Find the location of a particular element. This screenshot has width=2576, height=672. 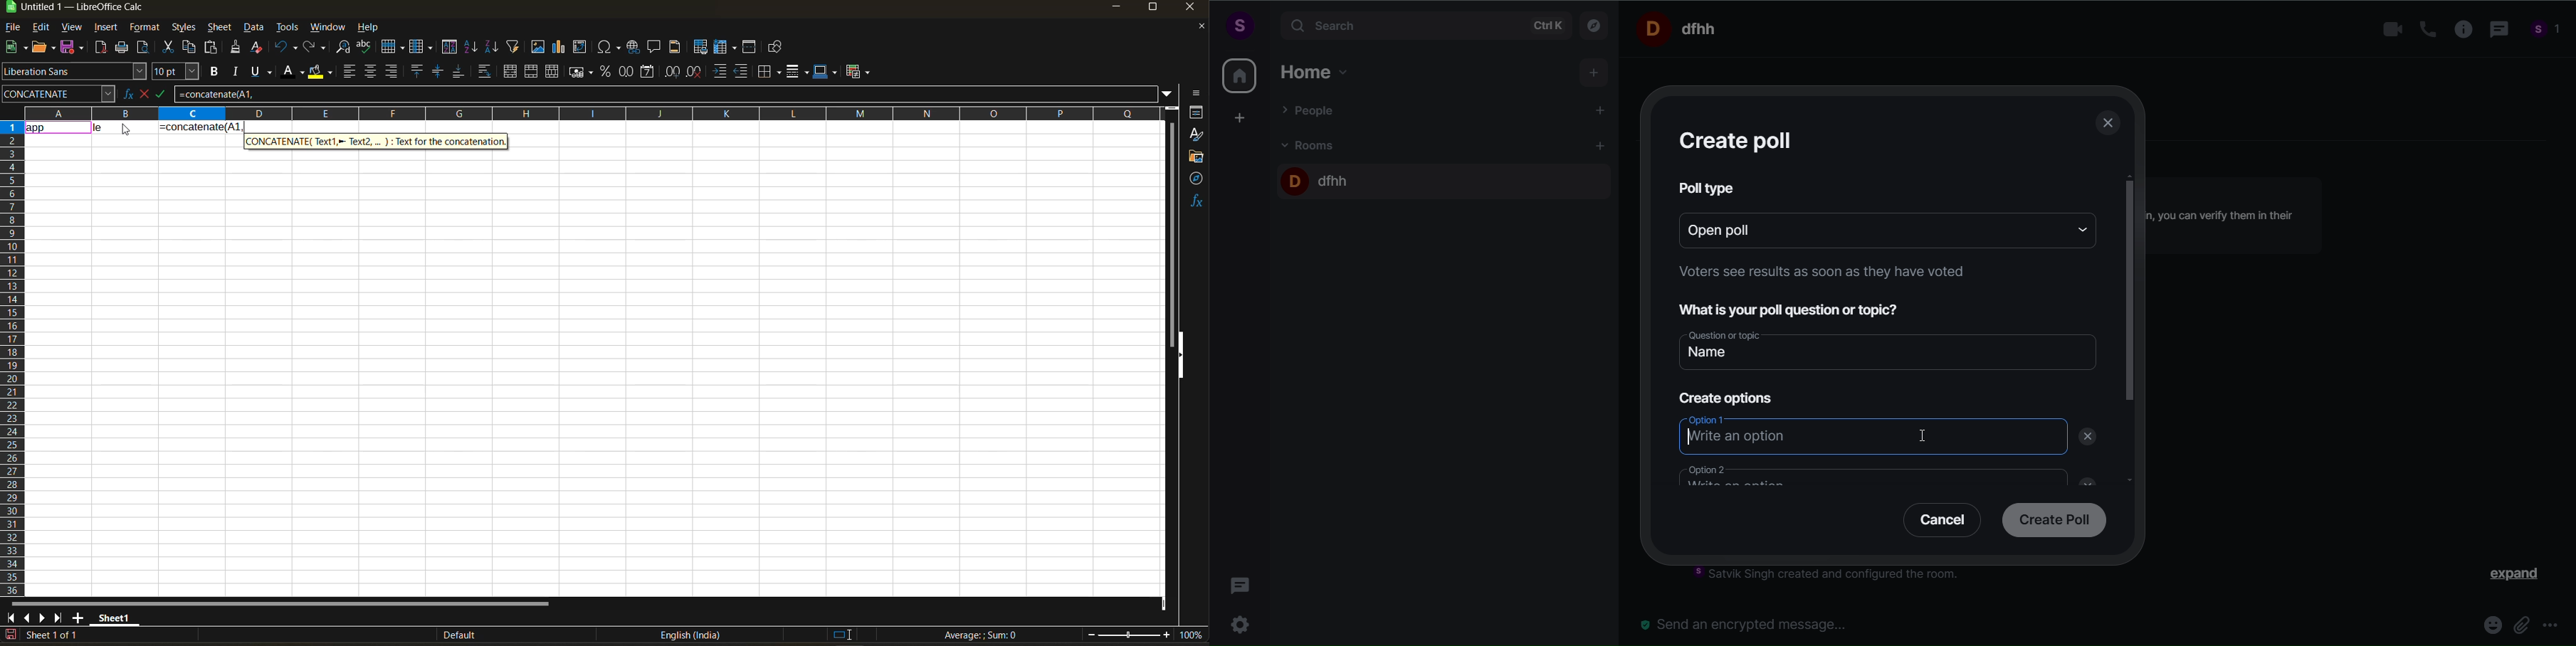

gallery is located at coordinates (1197, 158).